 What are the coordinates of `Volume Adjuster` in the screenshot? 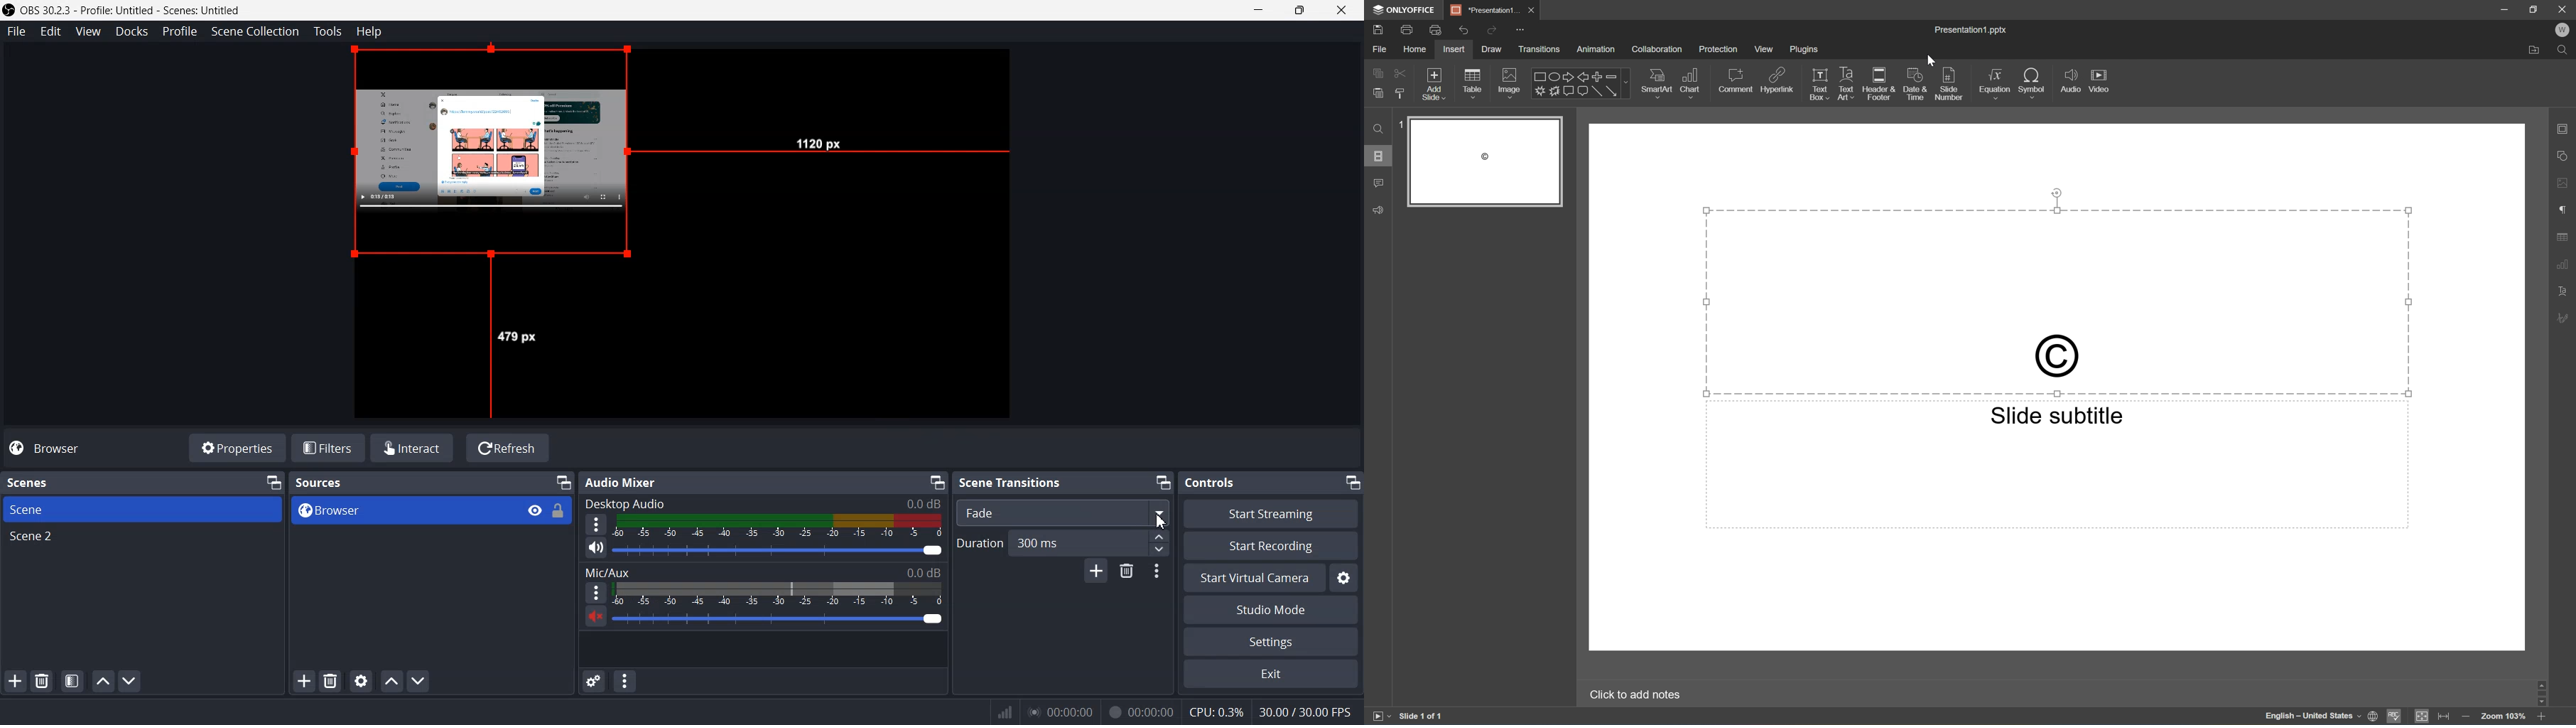 It's located at (778, 620).